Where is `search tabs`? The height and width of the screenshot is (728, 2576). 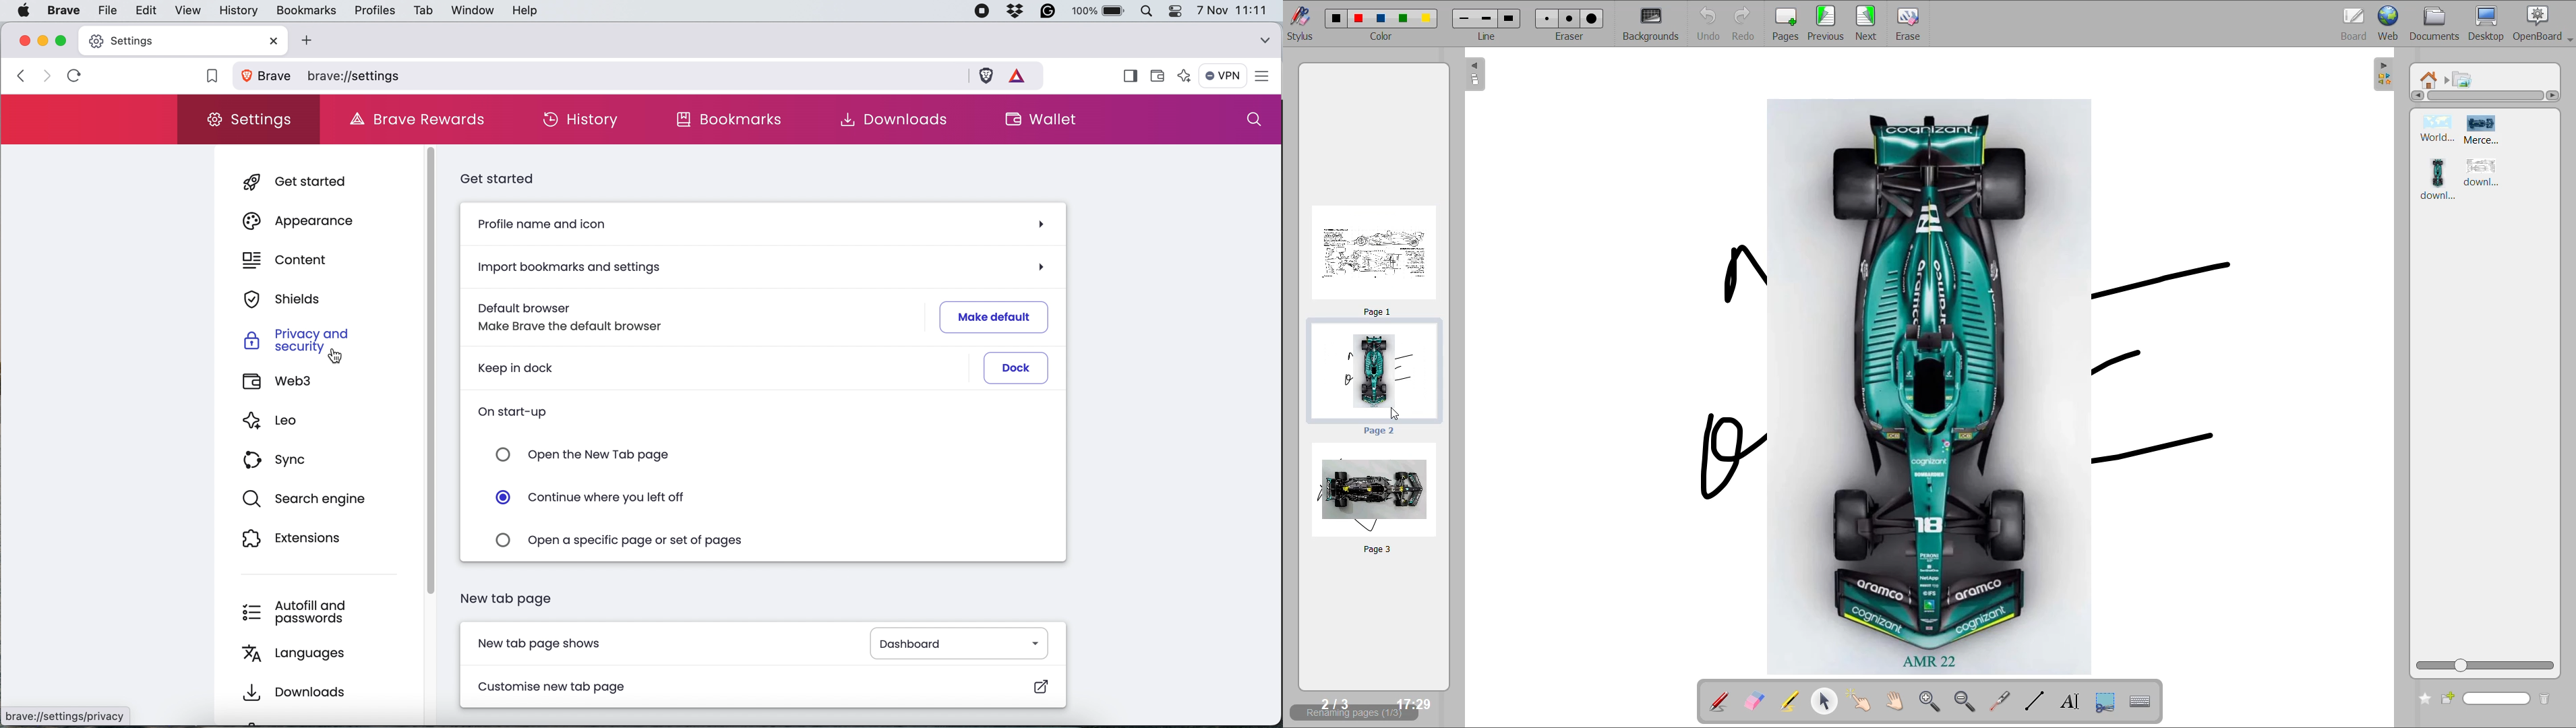
search tabs is located at coordinates (1265, 38).